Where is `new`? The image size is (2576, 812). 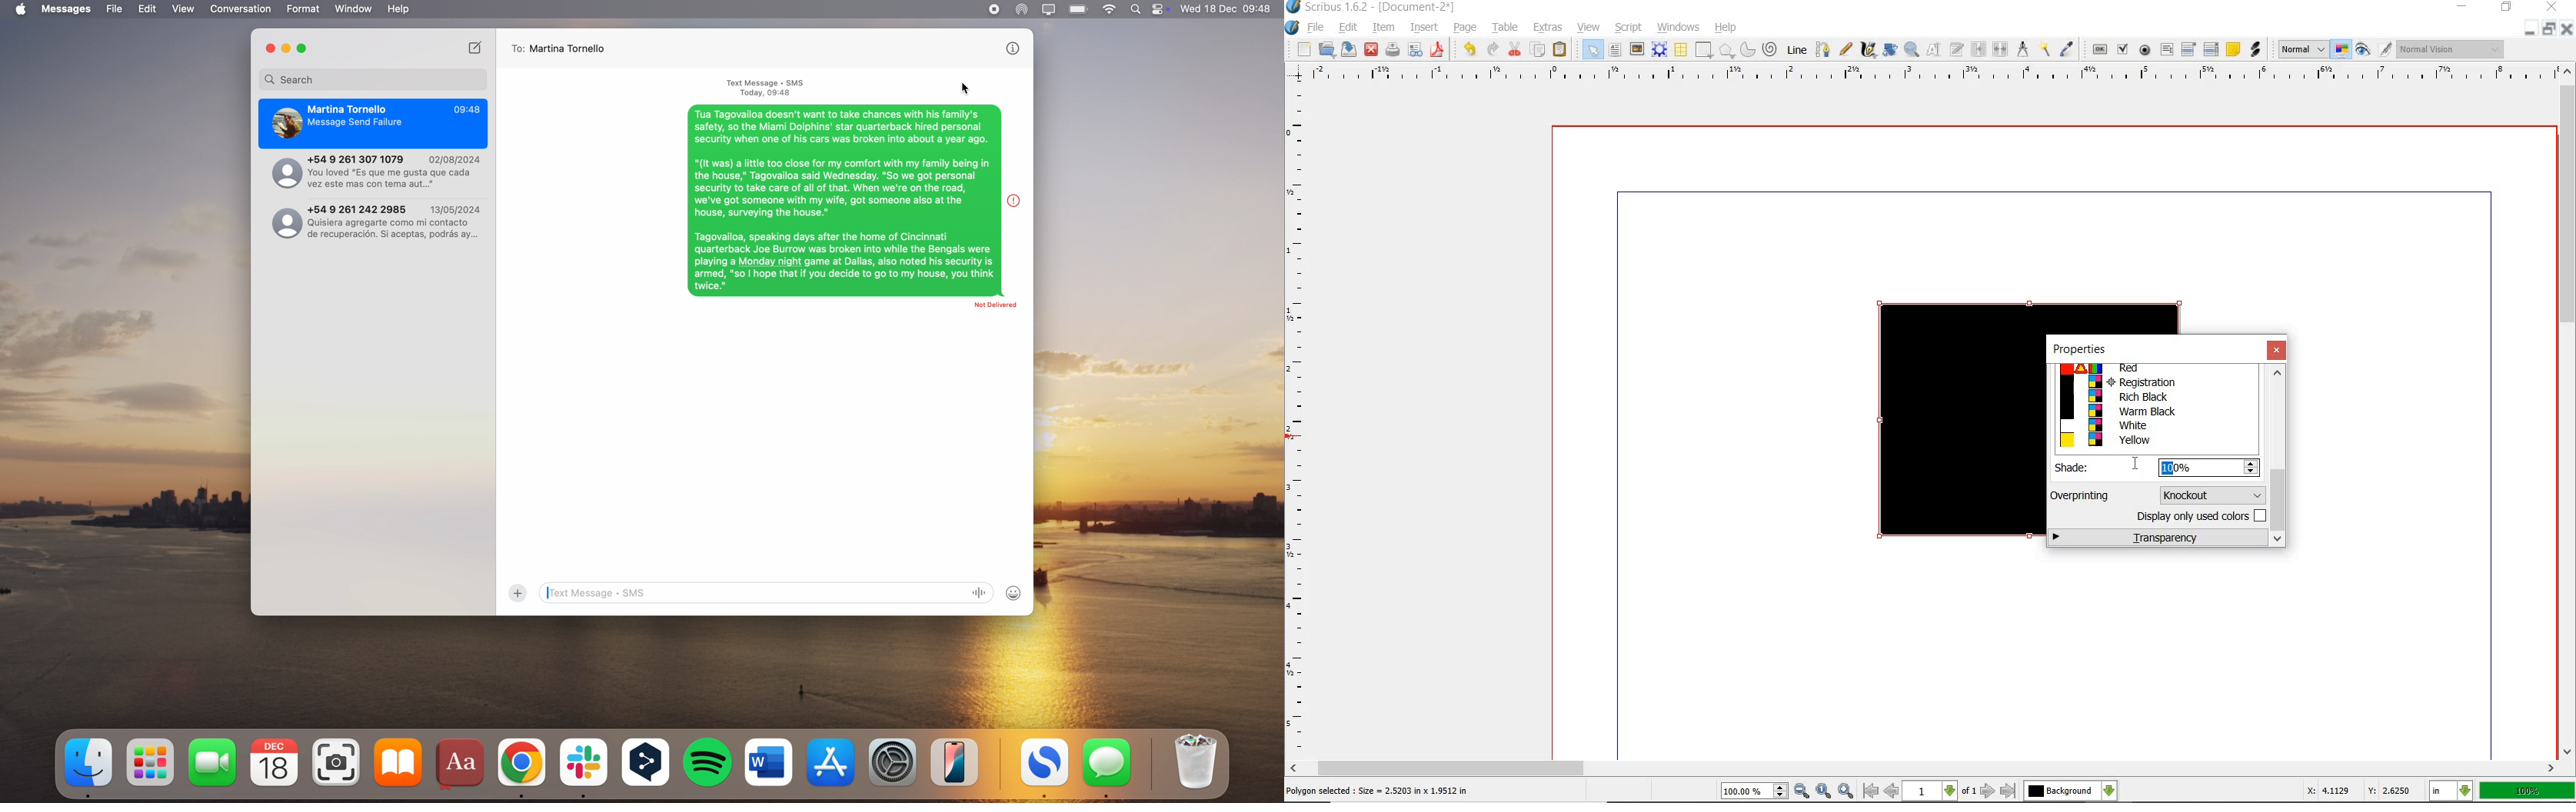
new is located at coordinates (1304, 49).